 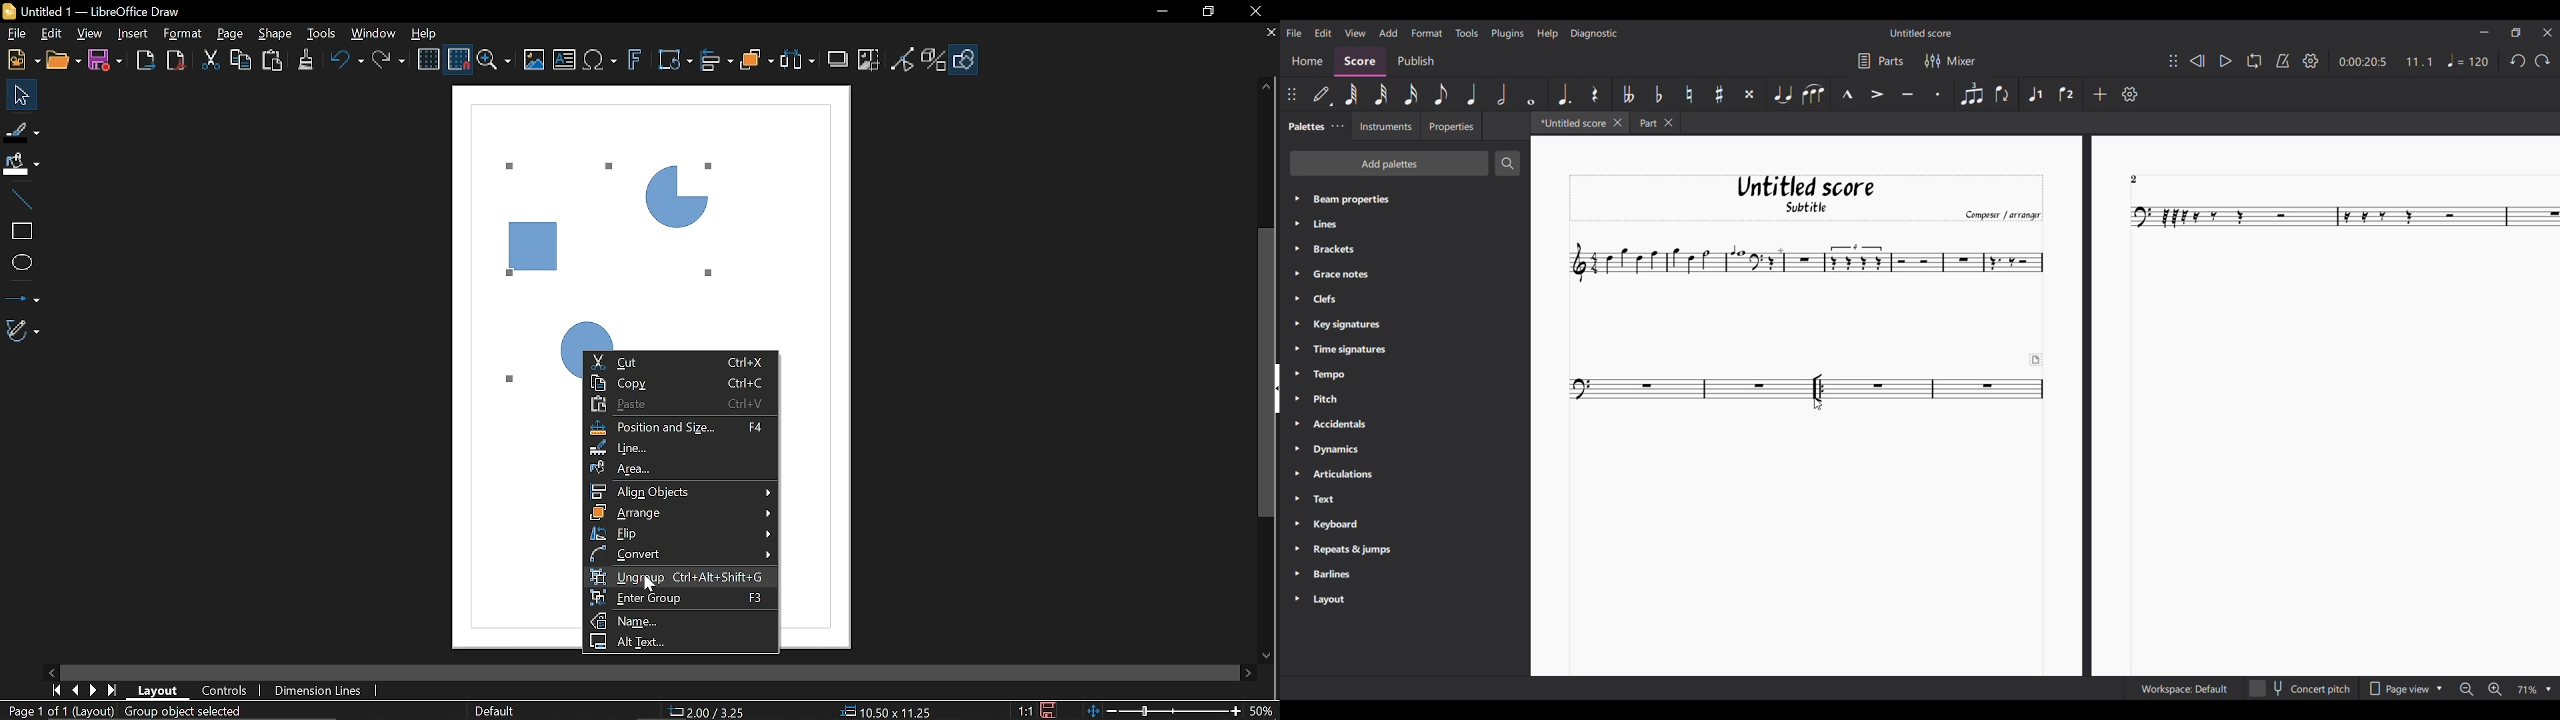 What do you see at coordinates (1939, 93) in the screenshot?
I see `Staccato` at bounding box center [1939, 93].